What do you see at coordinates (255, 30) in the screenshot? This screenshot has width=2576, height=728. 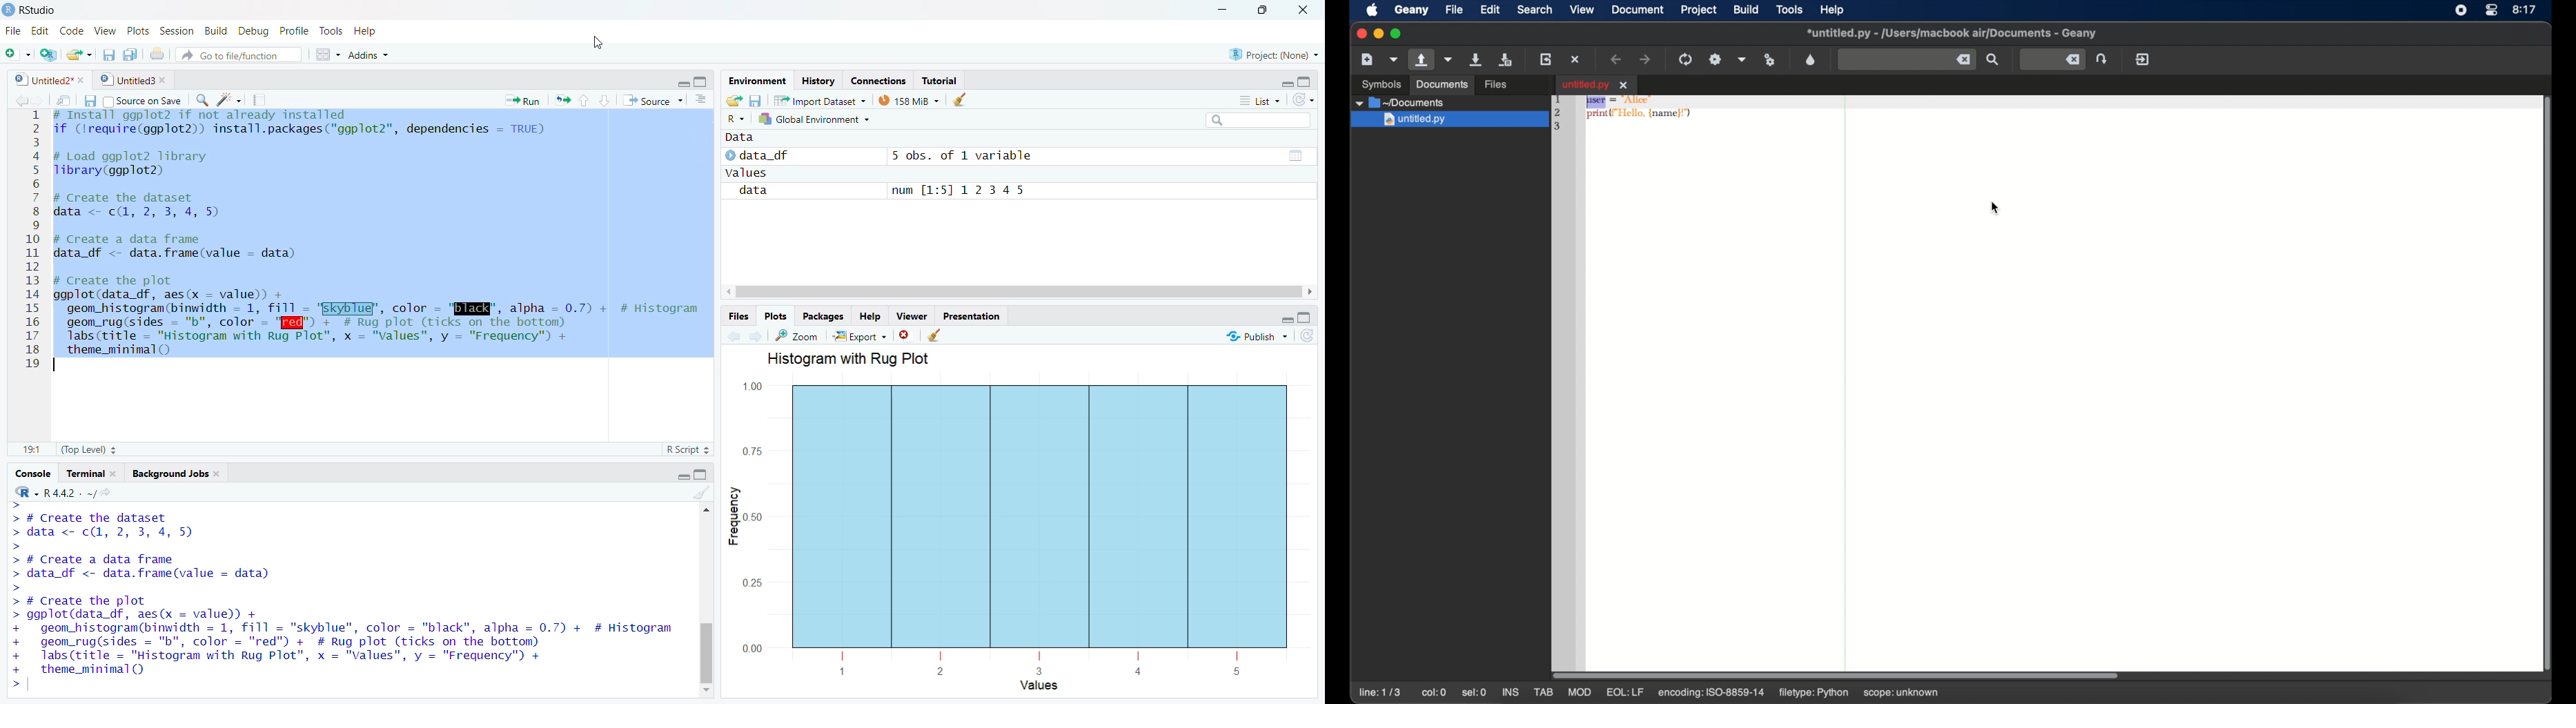 I see `Debug` at bounding box center [255, 30].